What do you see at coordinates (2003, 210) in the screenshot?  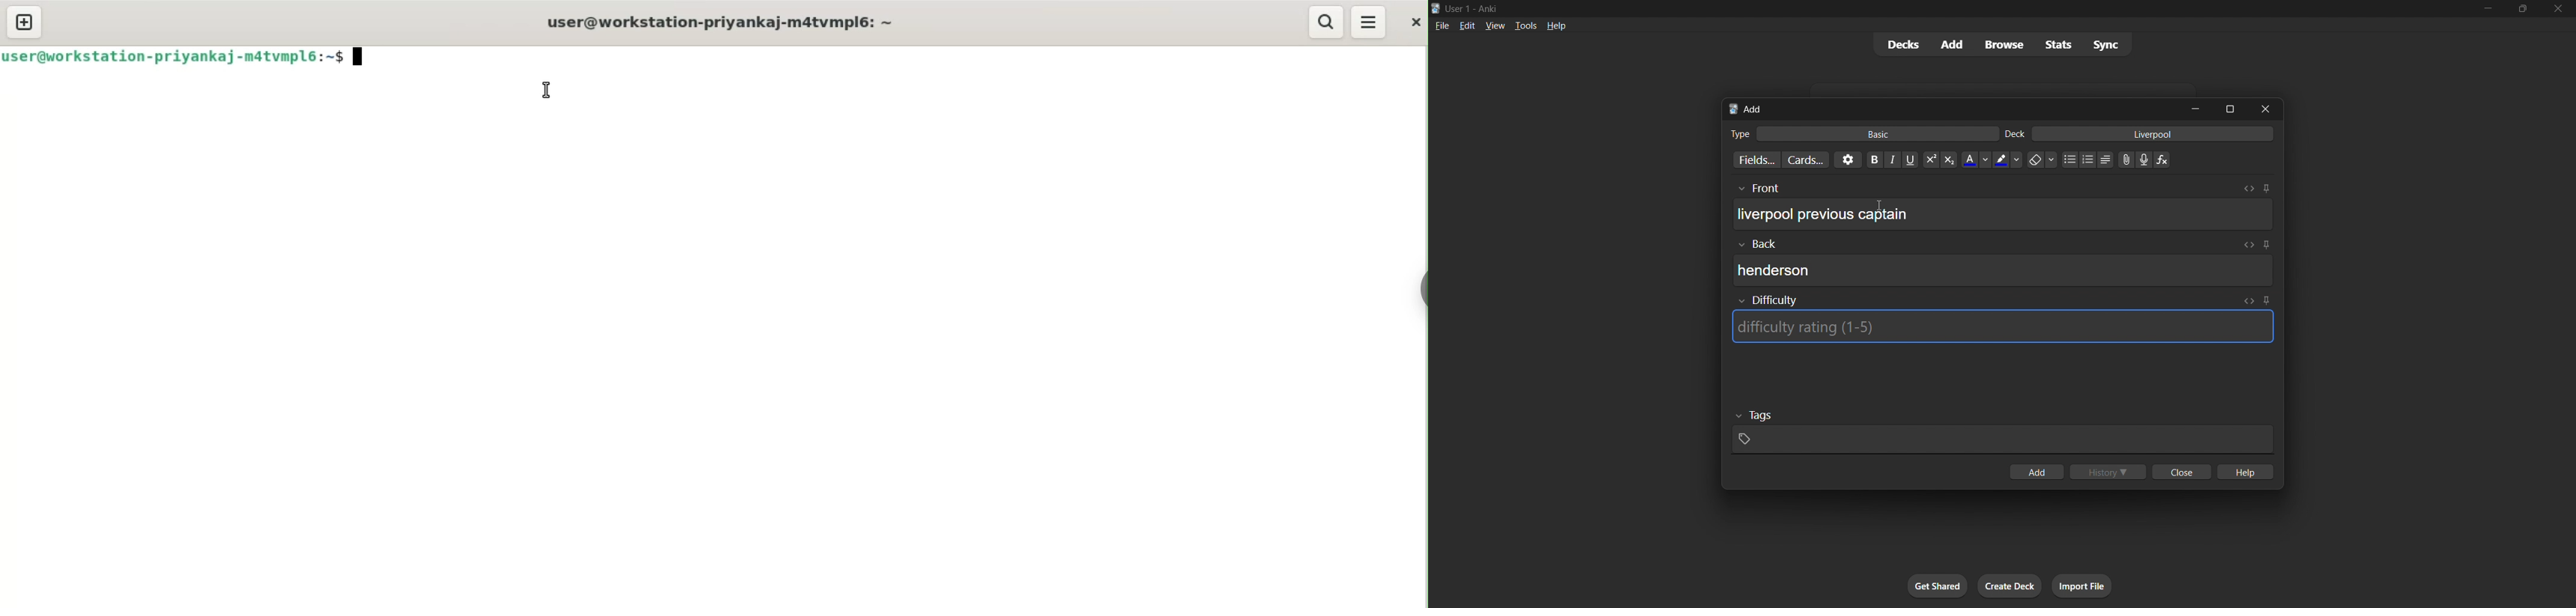 I see `card front input box` at bounding box center [2003, 210].